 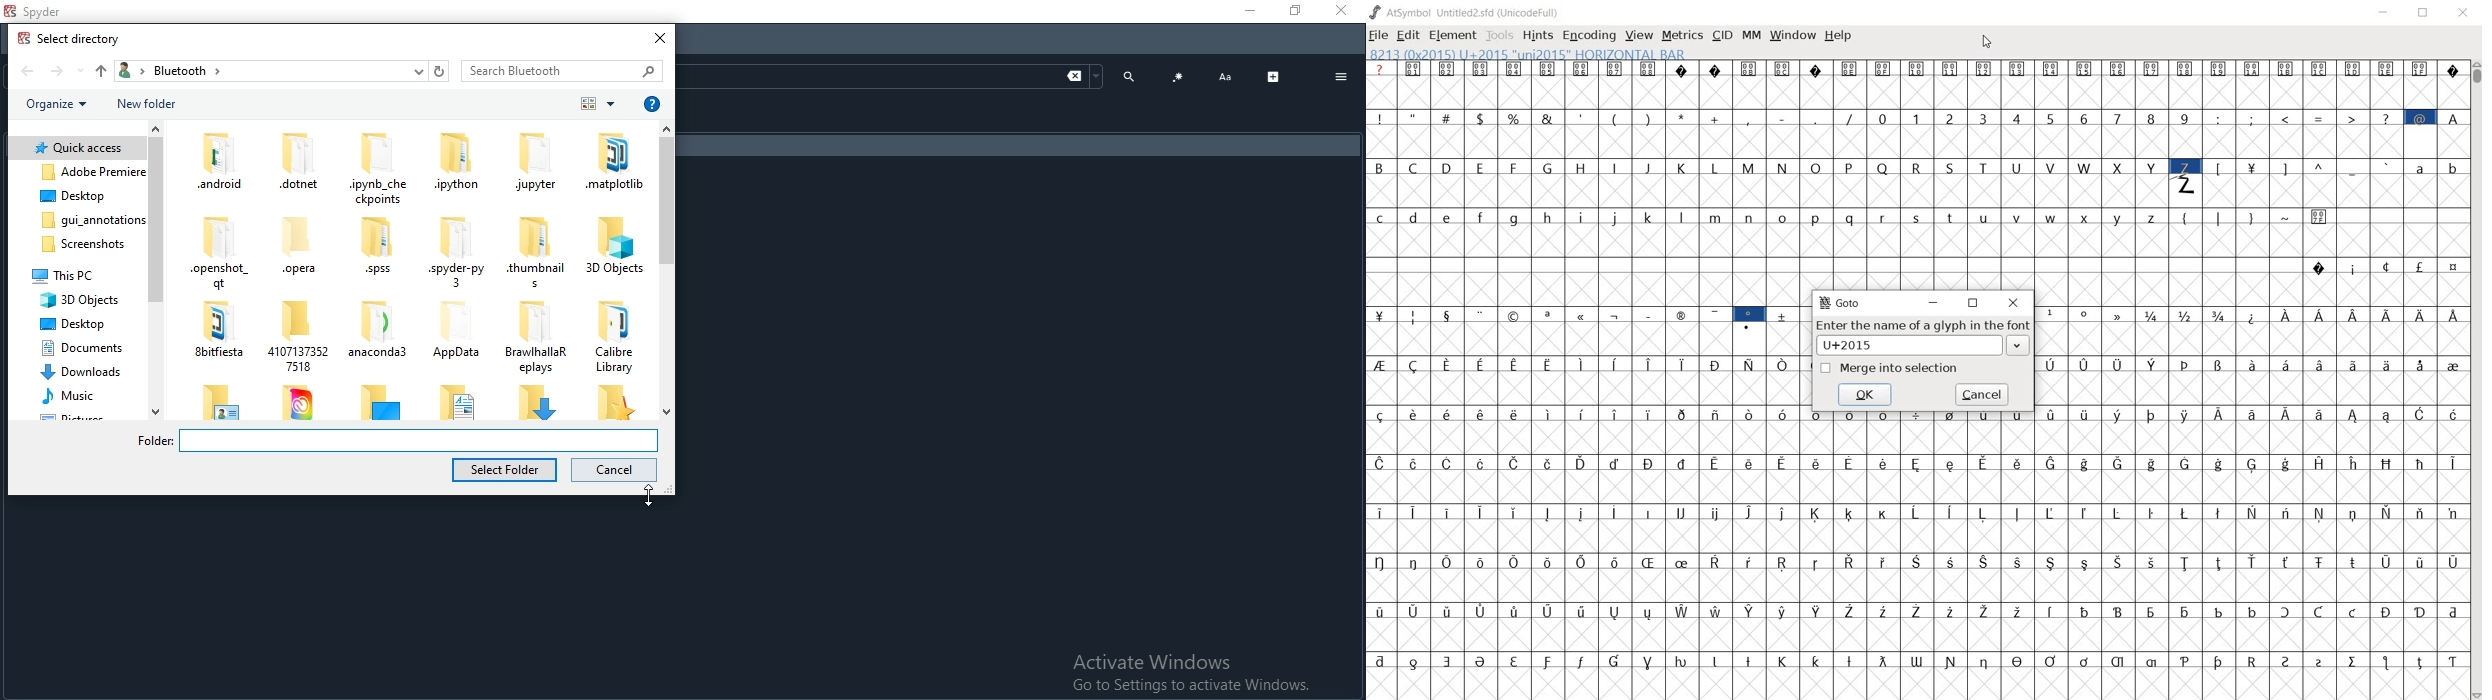 What do you see at coordinates (533, 254) in the screenshot?
I see `thumbnails` at bounding box center [533, 254].